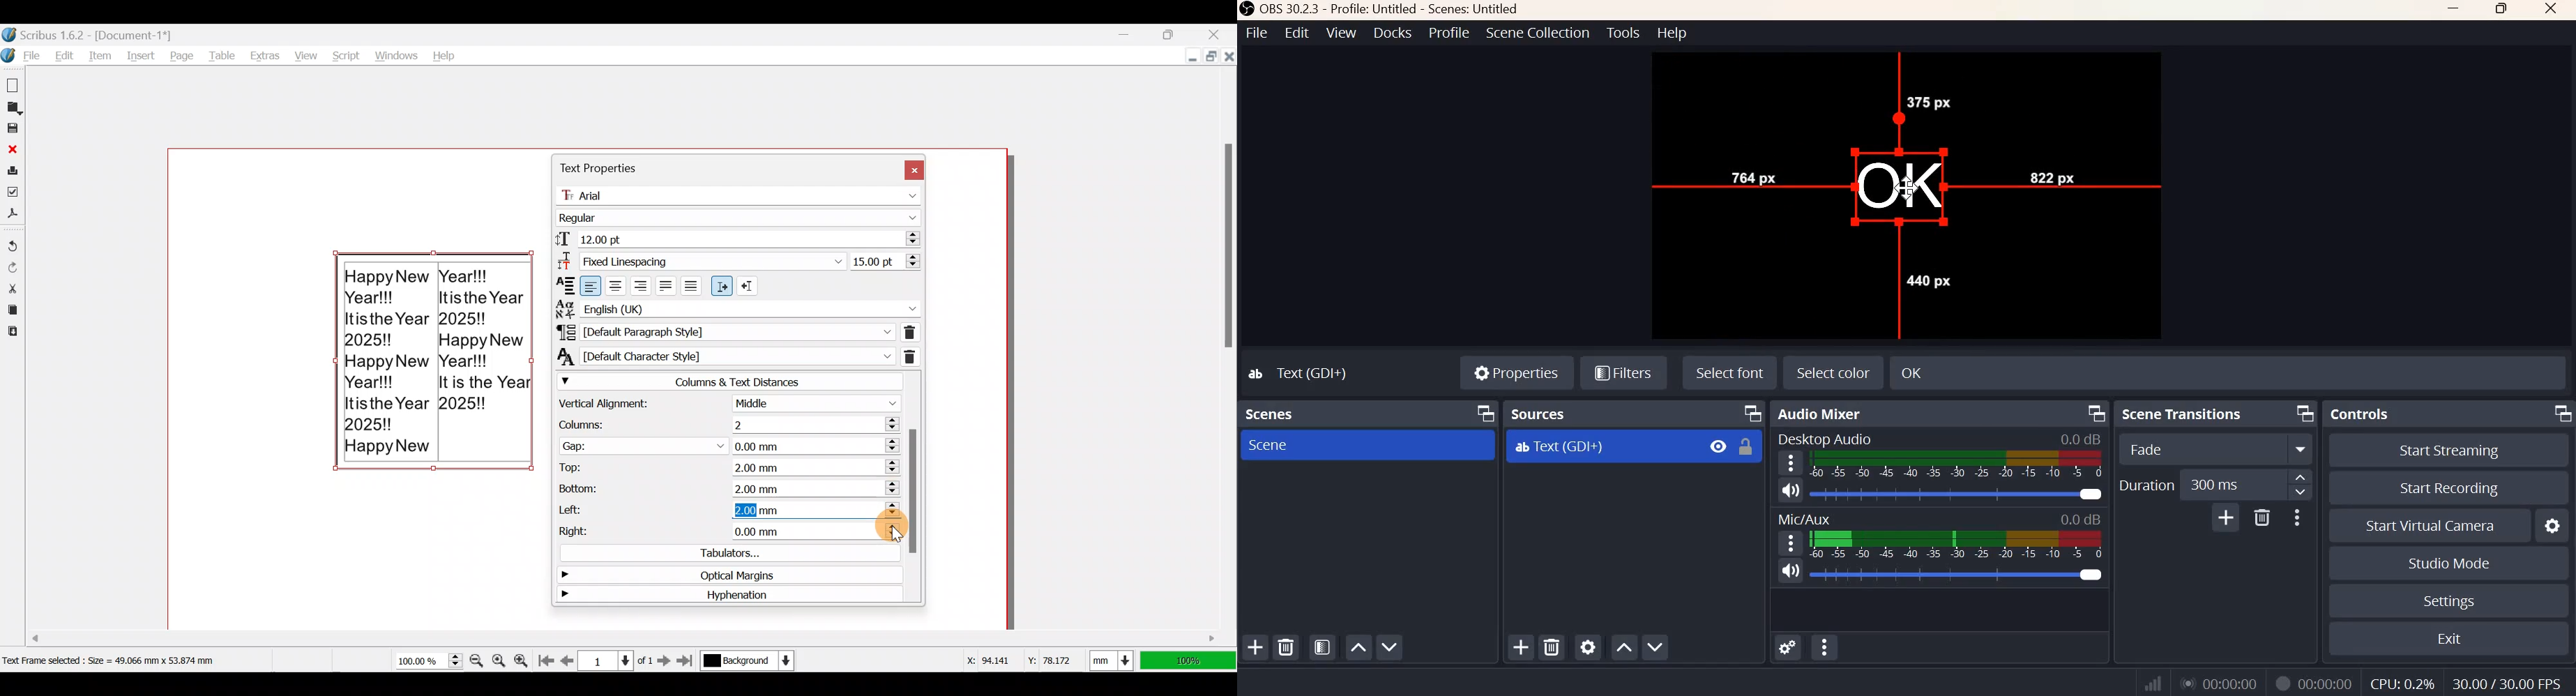 The height and width of the screenshot is (700, 2576). What do you see at coordinates (1182, 57) in the screenshot?
I see `Minimize` at bounding box center [1182, 57].